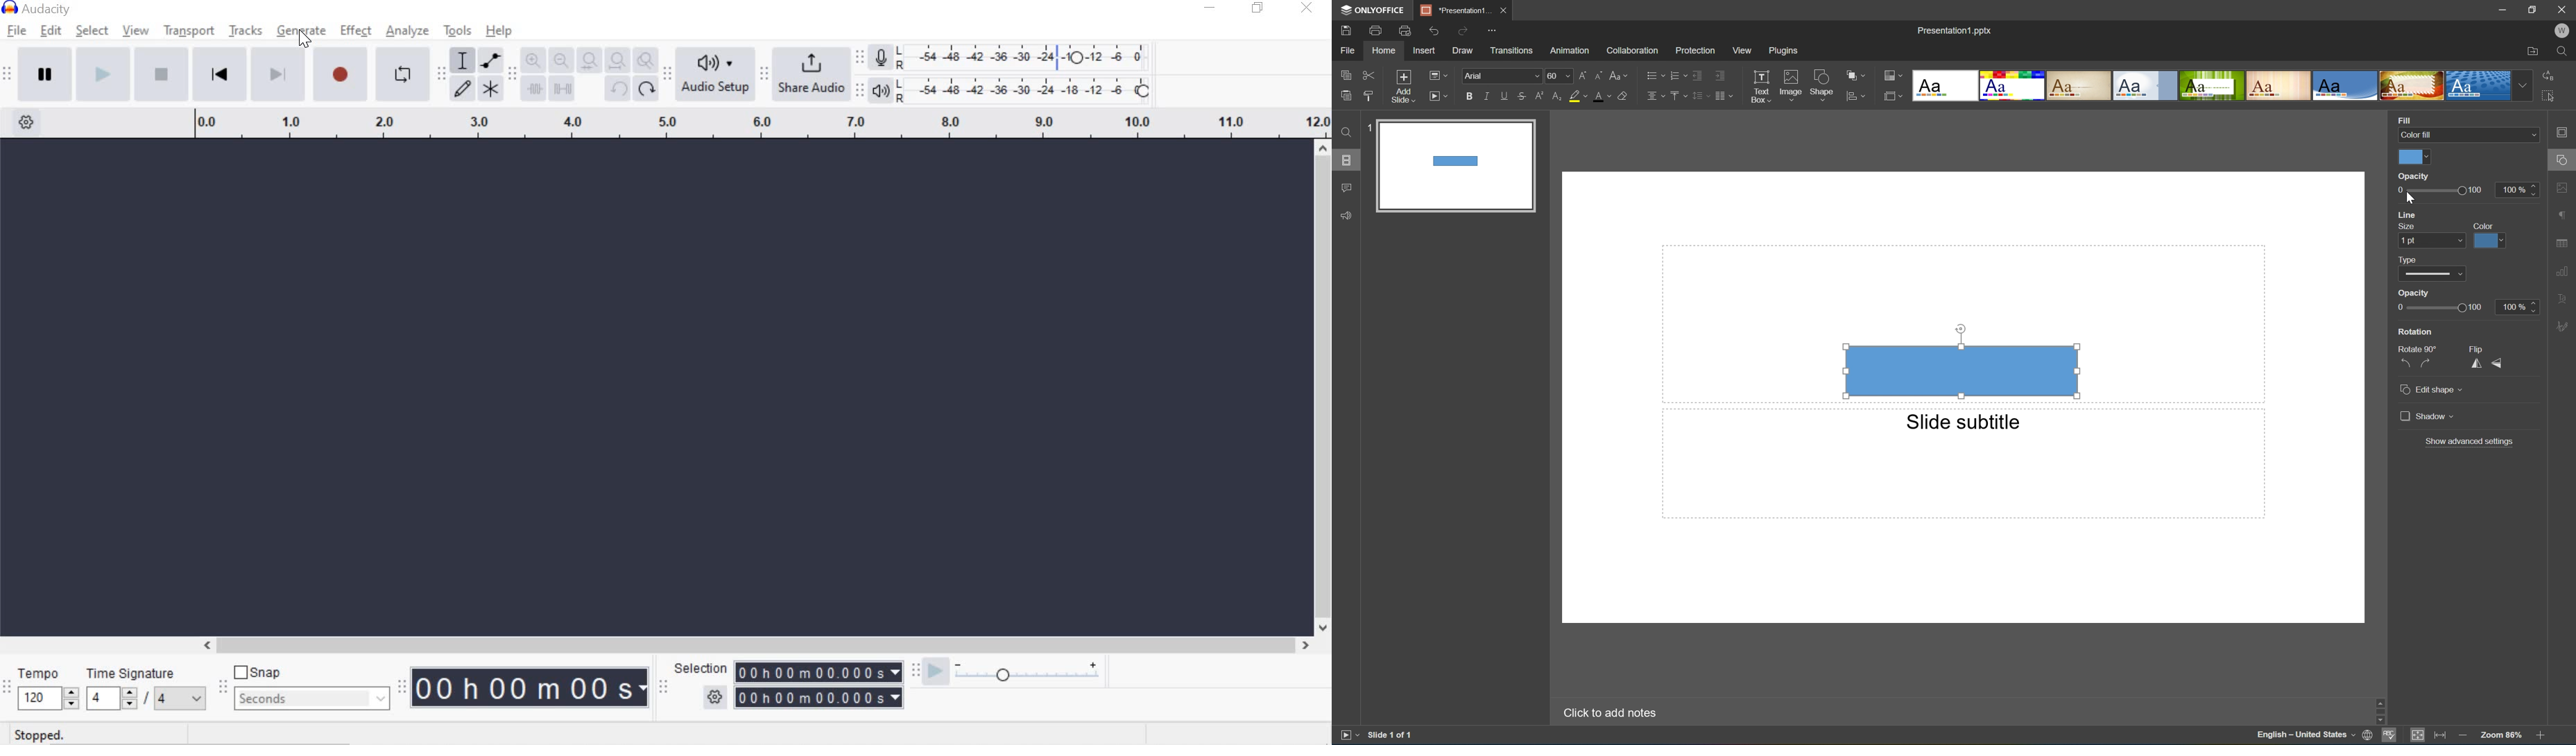 Image resolution: width=2576 pixels, height=756 pixels. I want to click on Time Toolbar, so click(403, 686).